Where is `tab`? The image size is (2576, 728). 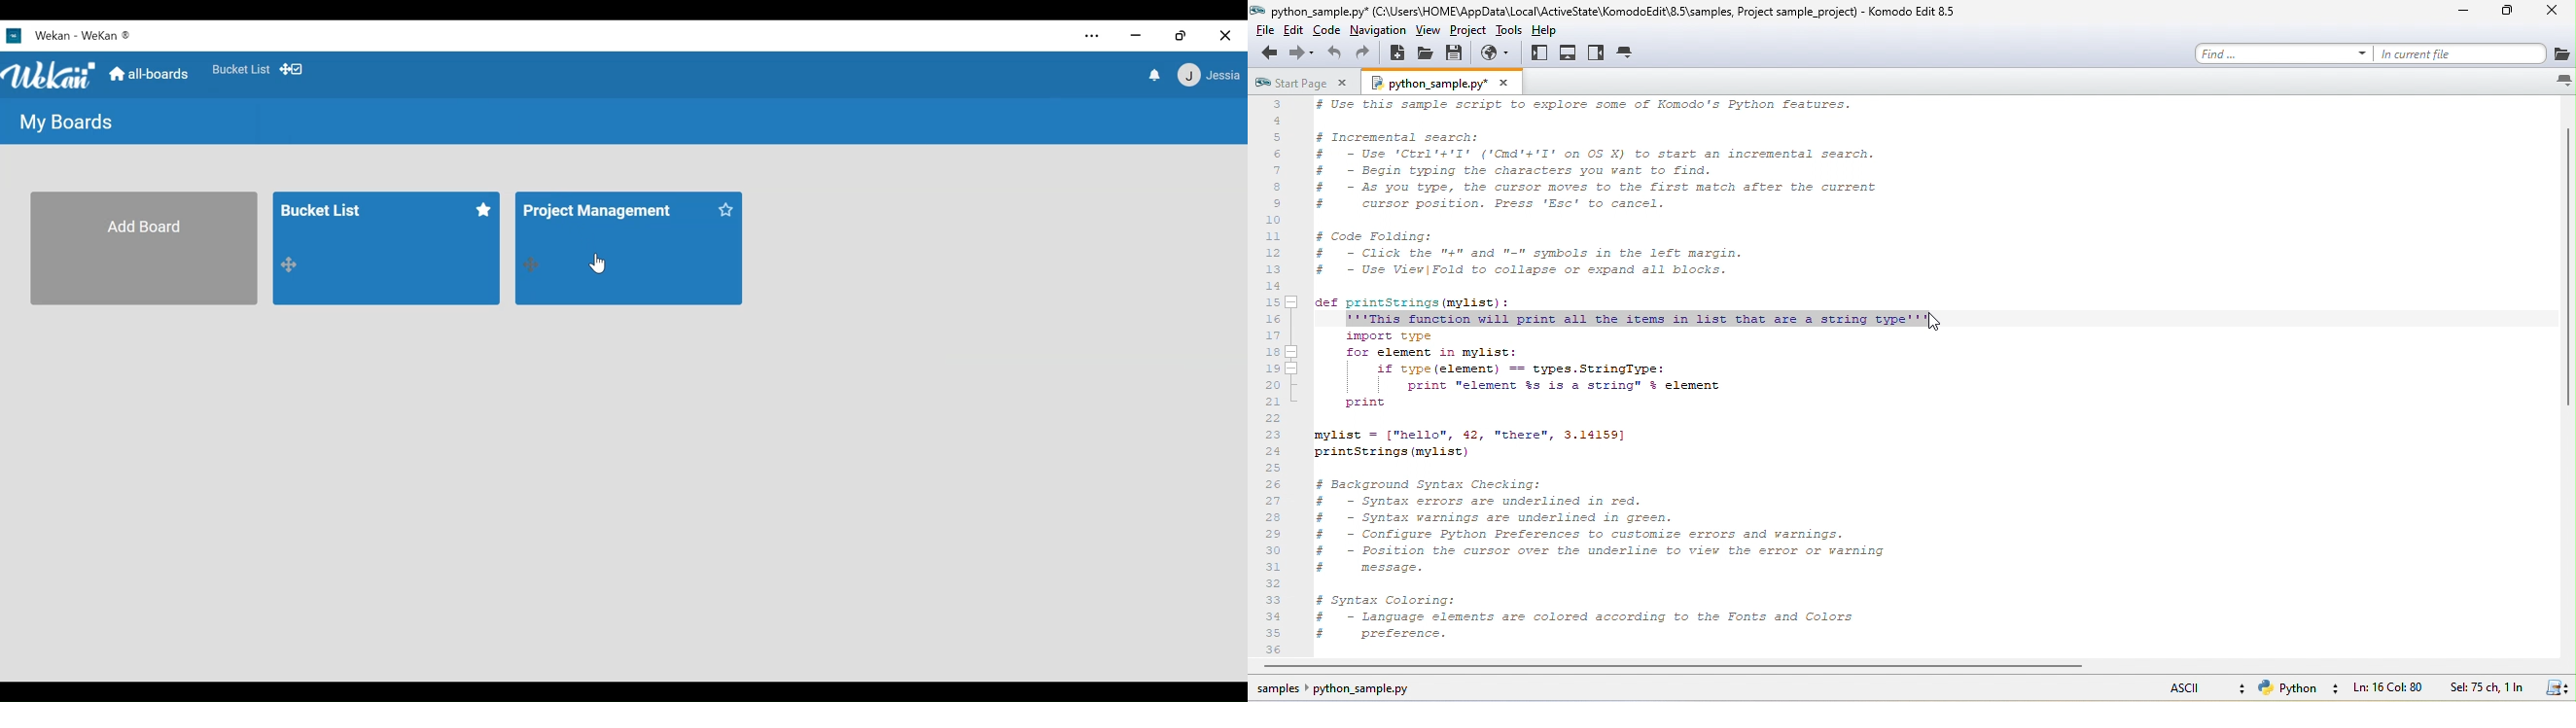 tab is located at coordinates (1628, 53).